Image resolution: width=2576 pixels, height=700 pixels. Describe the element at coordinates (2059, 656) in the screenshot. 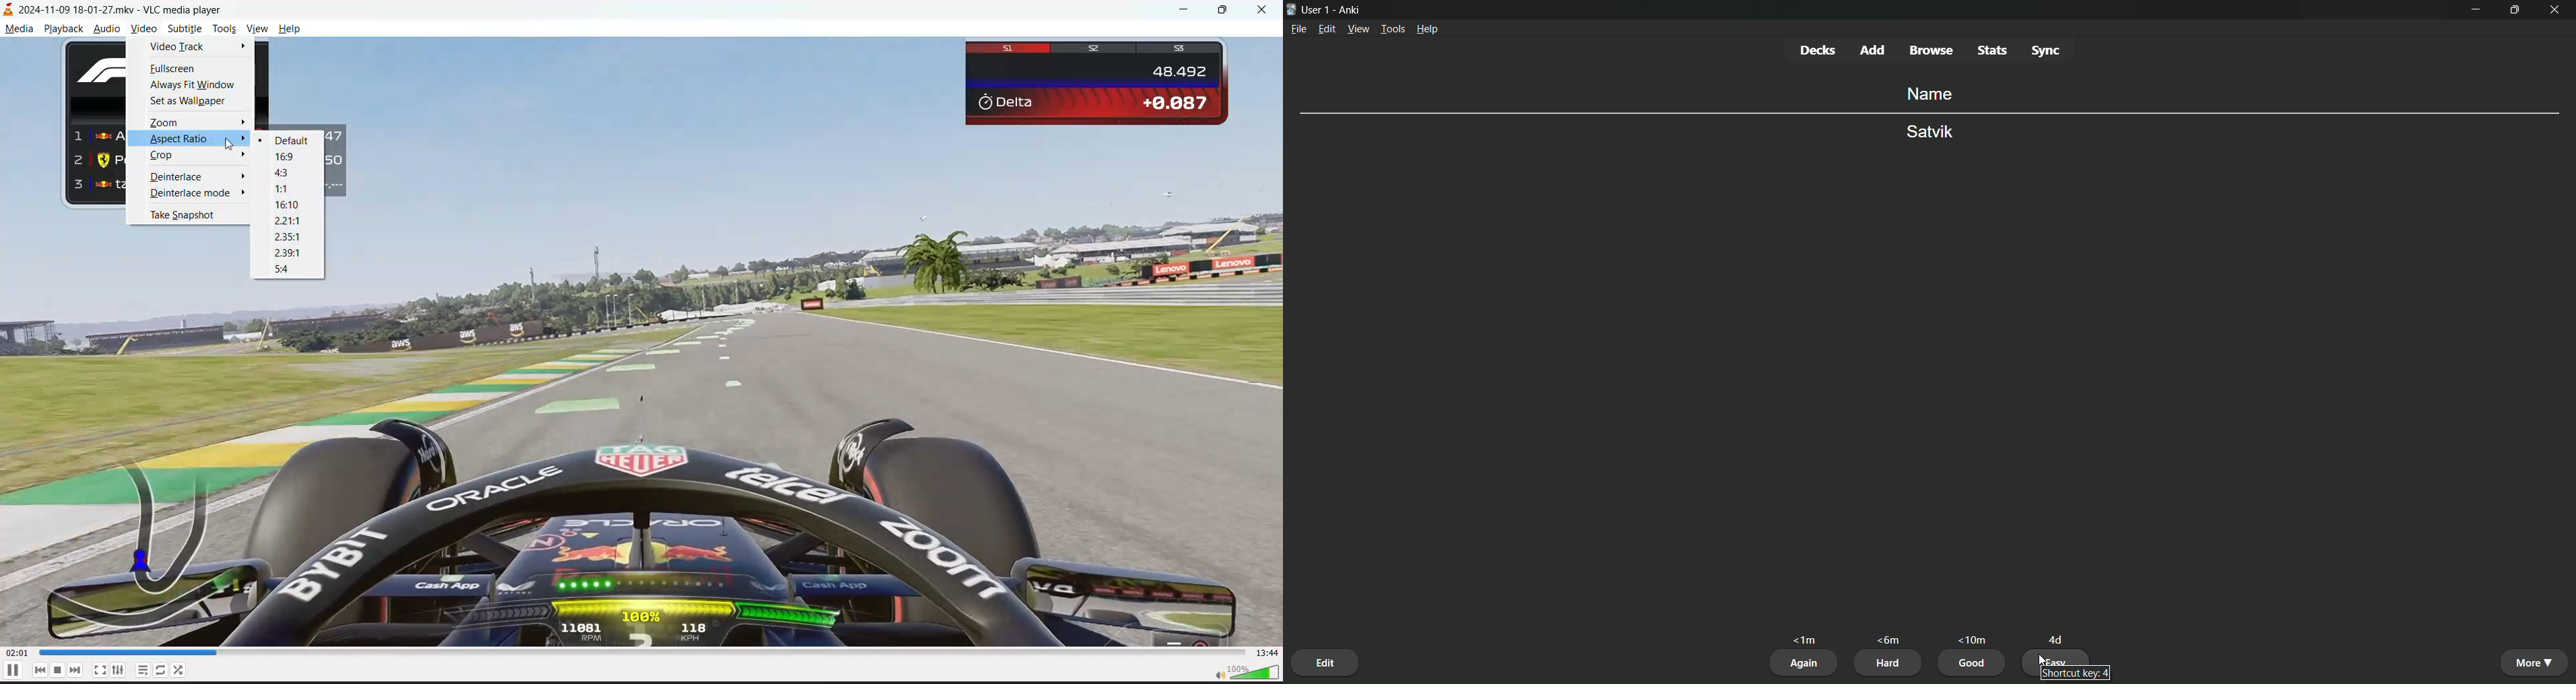

I see `easy` at that location.